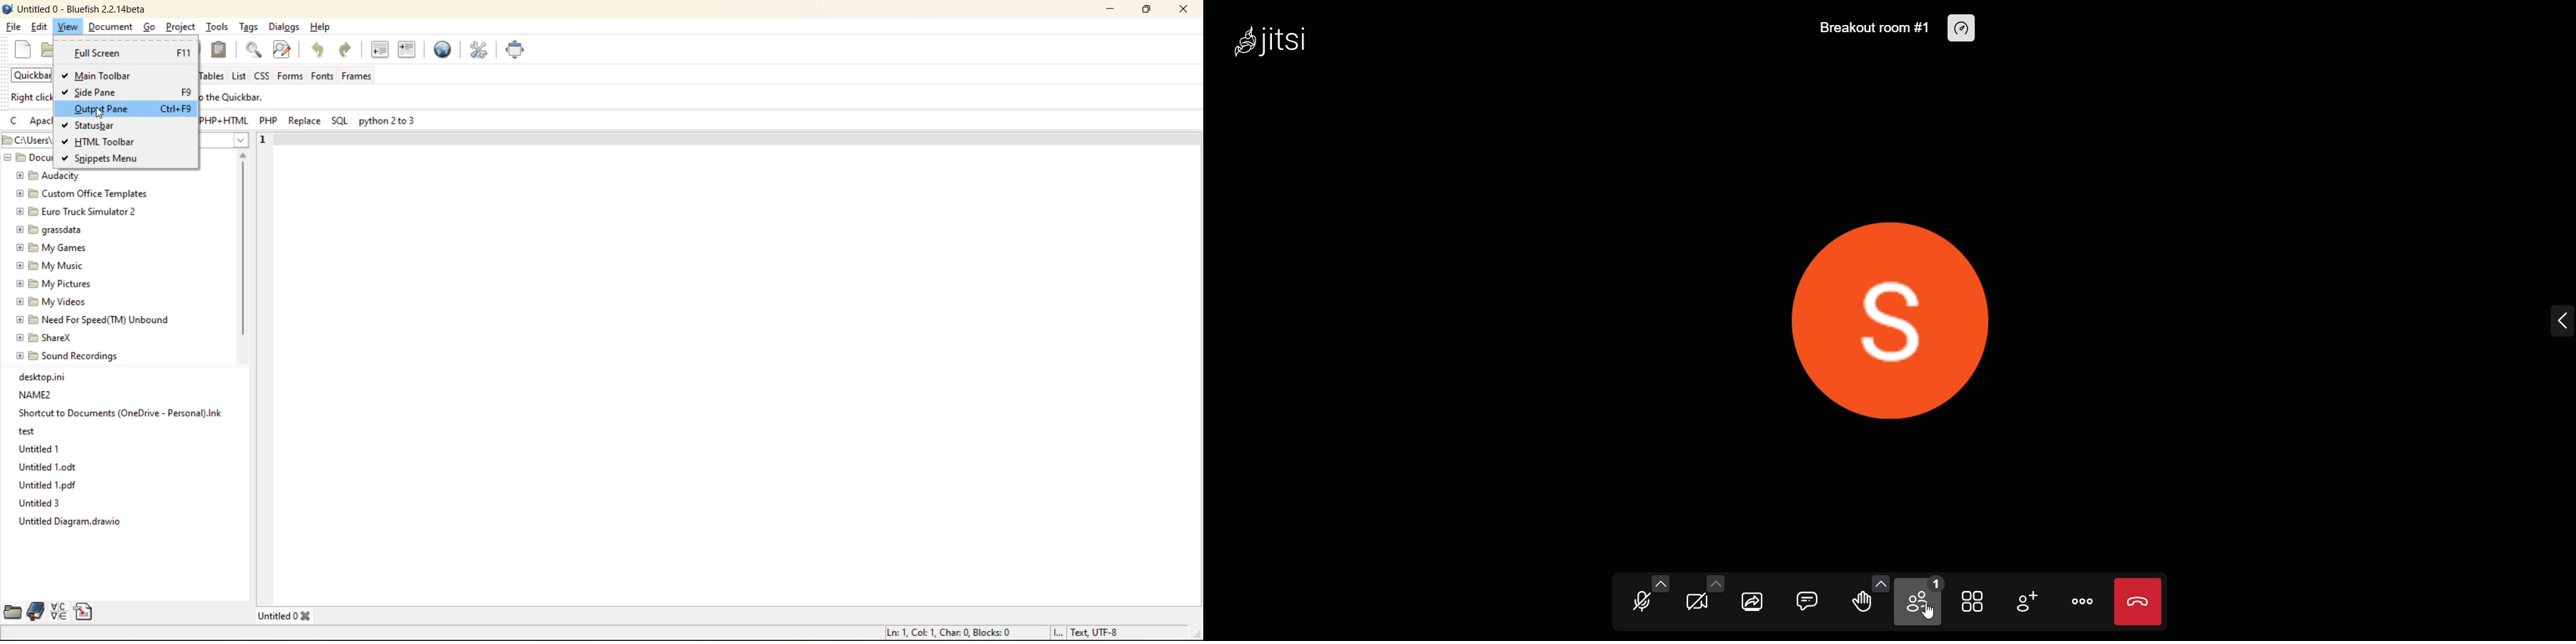 The height and width of the screenshot is (644, 2576). Describe the element at coordinates (243, 250) in the screenshot. I see `vertical scroll  bar` at that location.